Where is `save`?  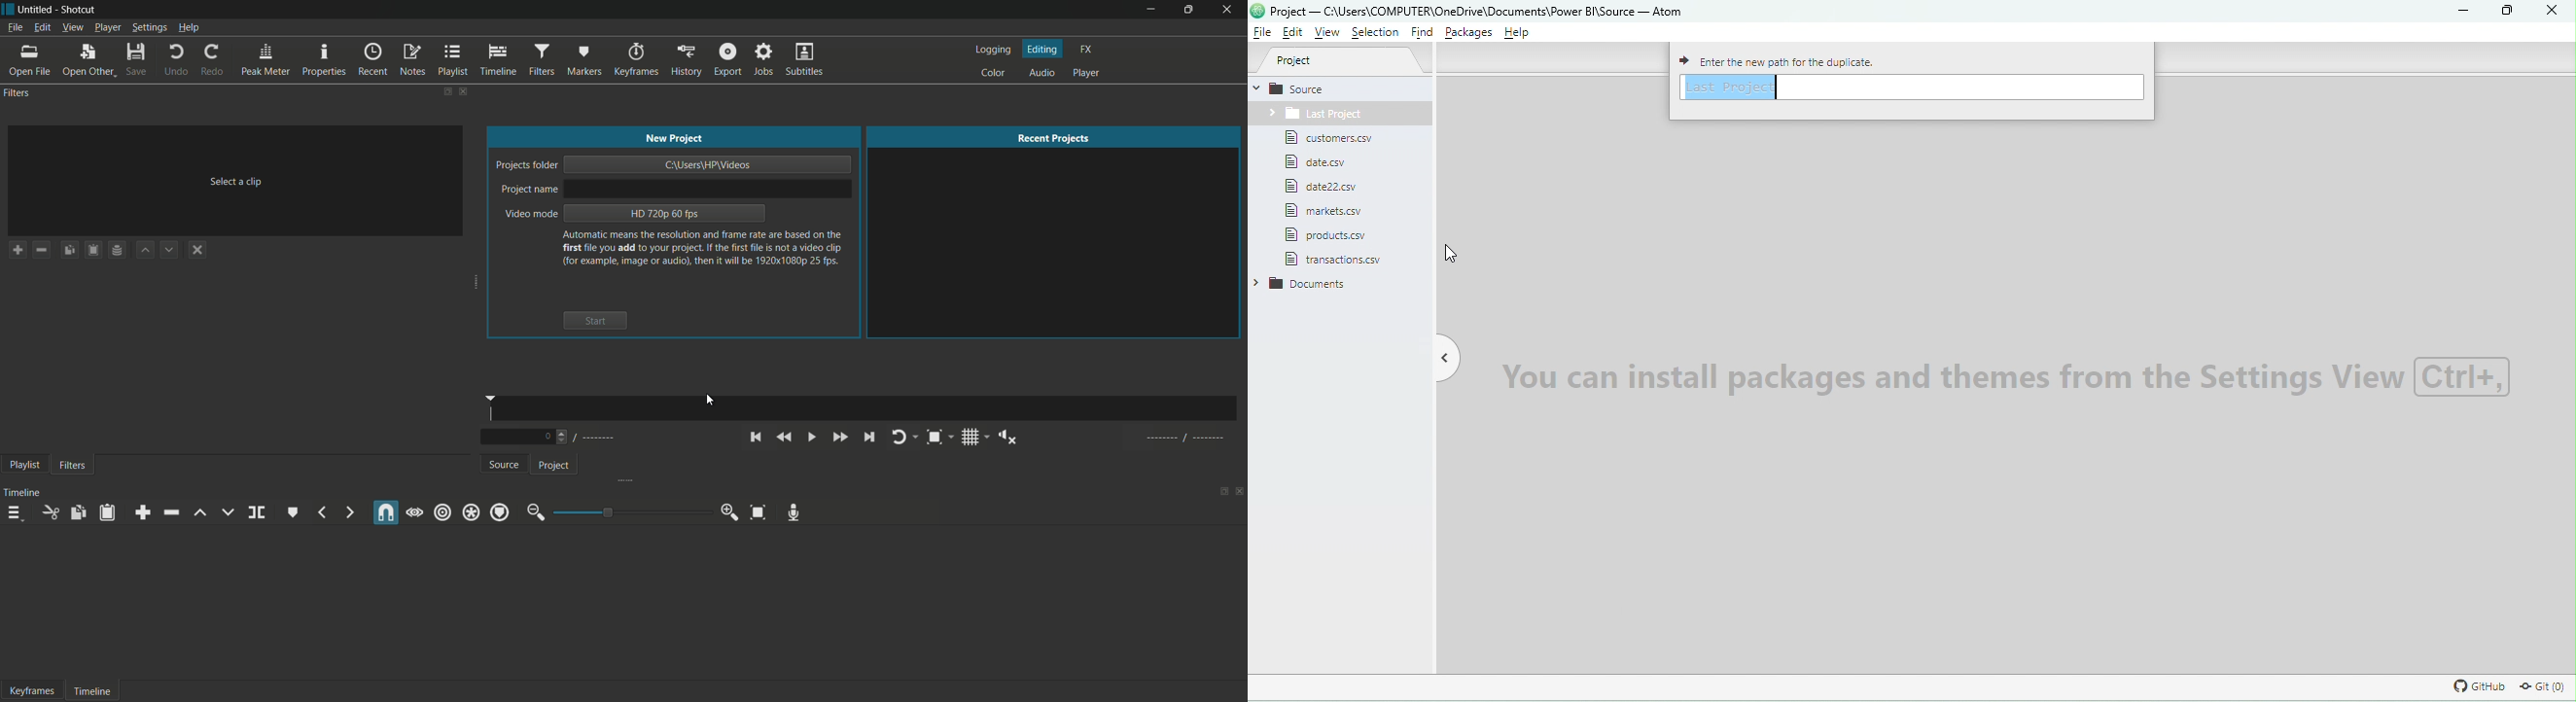 save is located at coordinates (140, 61).